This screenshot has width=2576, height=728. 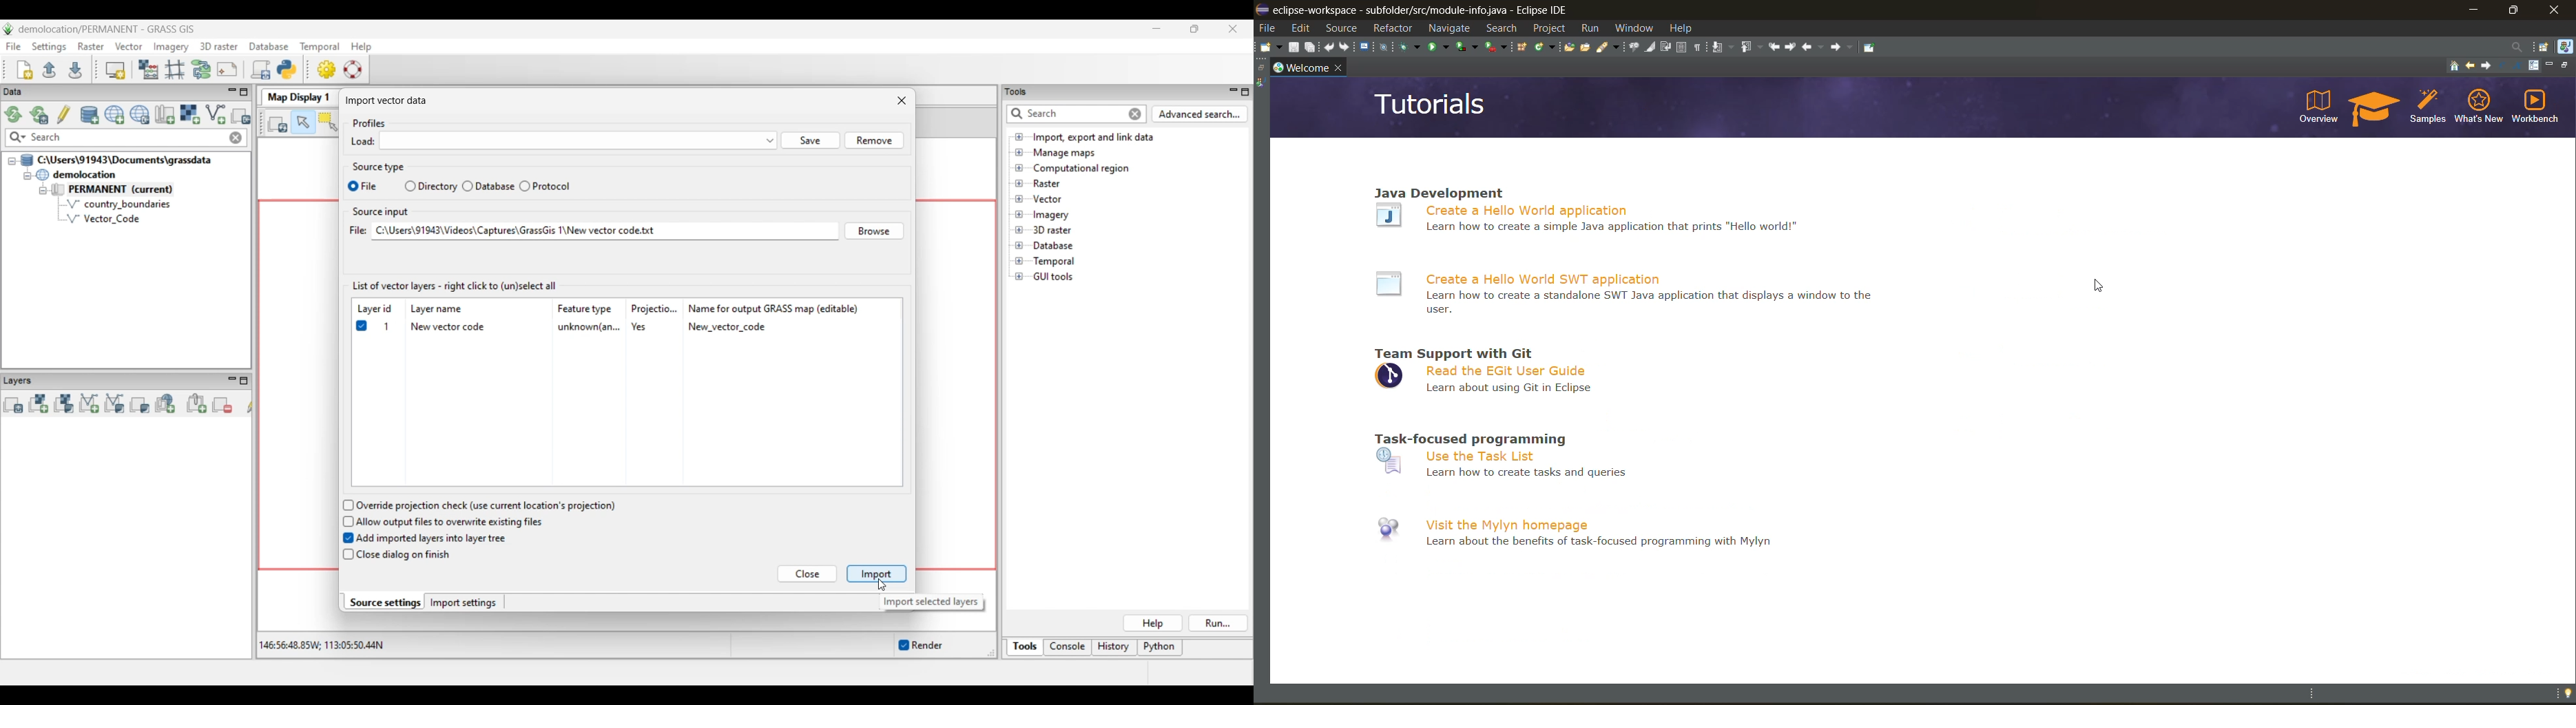 I want to click on app title and file name, so click(x=1448, y=10).